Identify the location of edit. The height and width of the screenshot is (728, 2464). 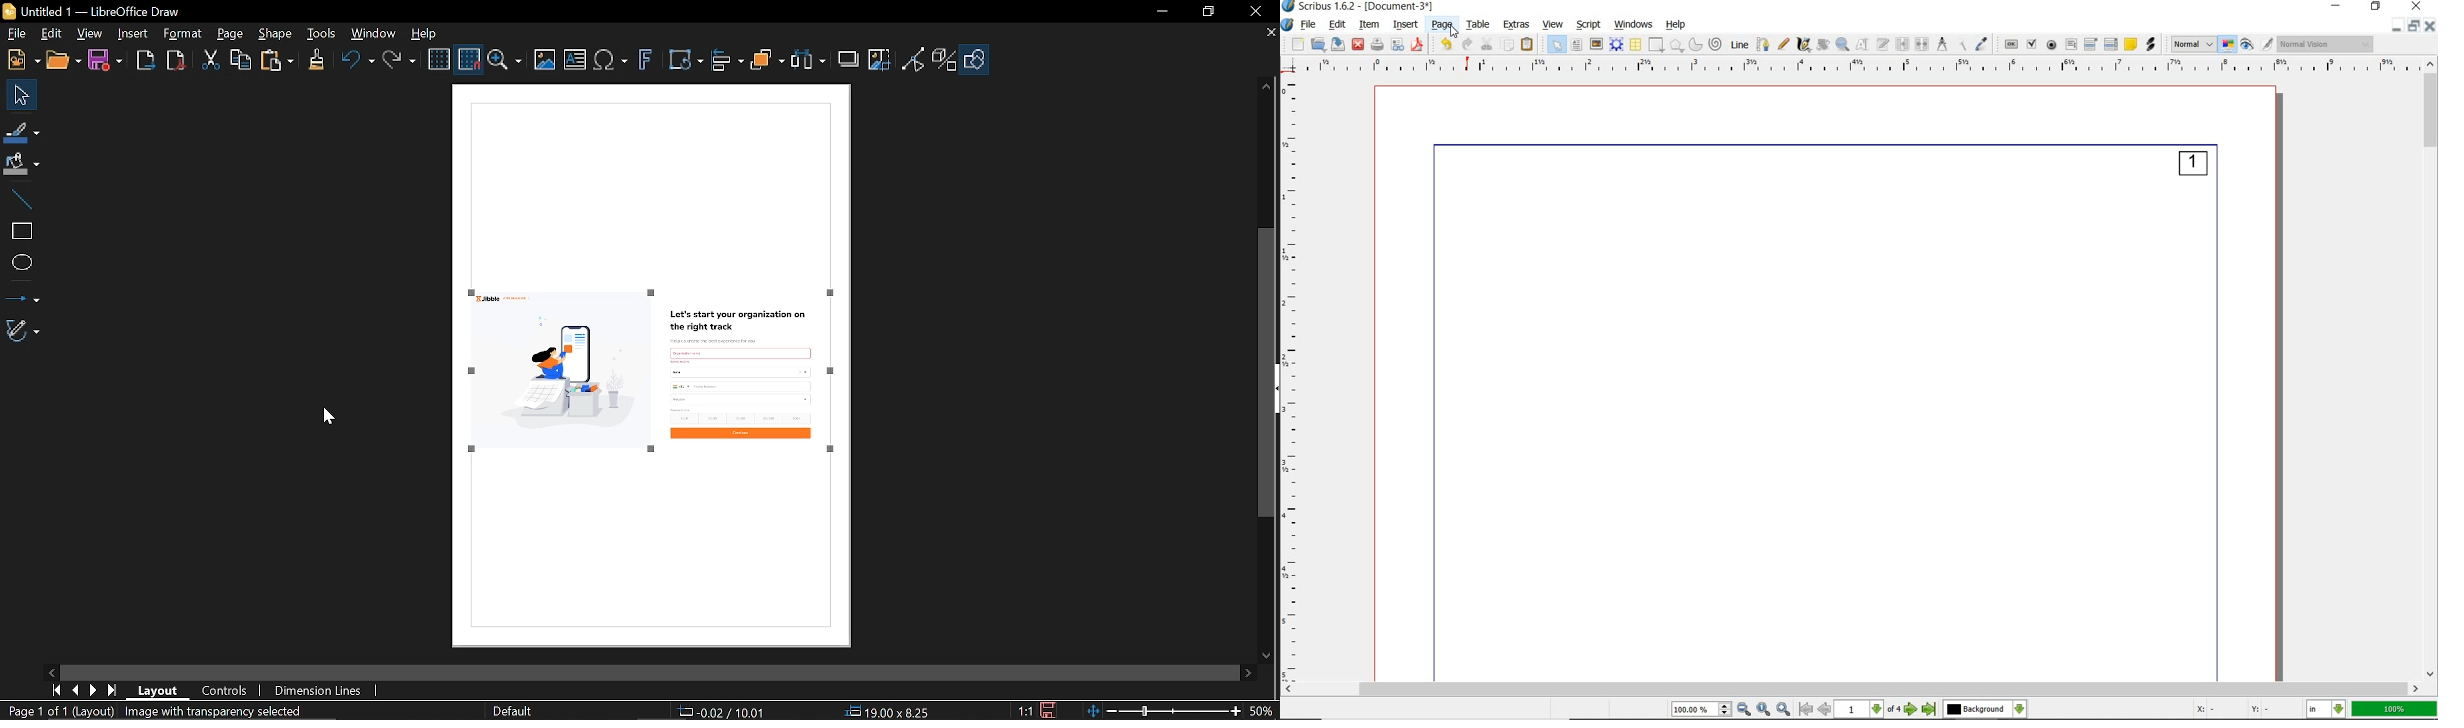
(1337, 24).